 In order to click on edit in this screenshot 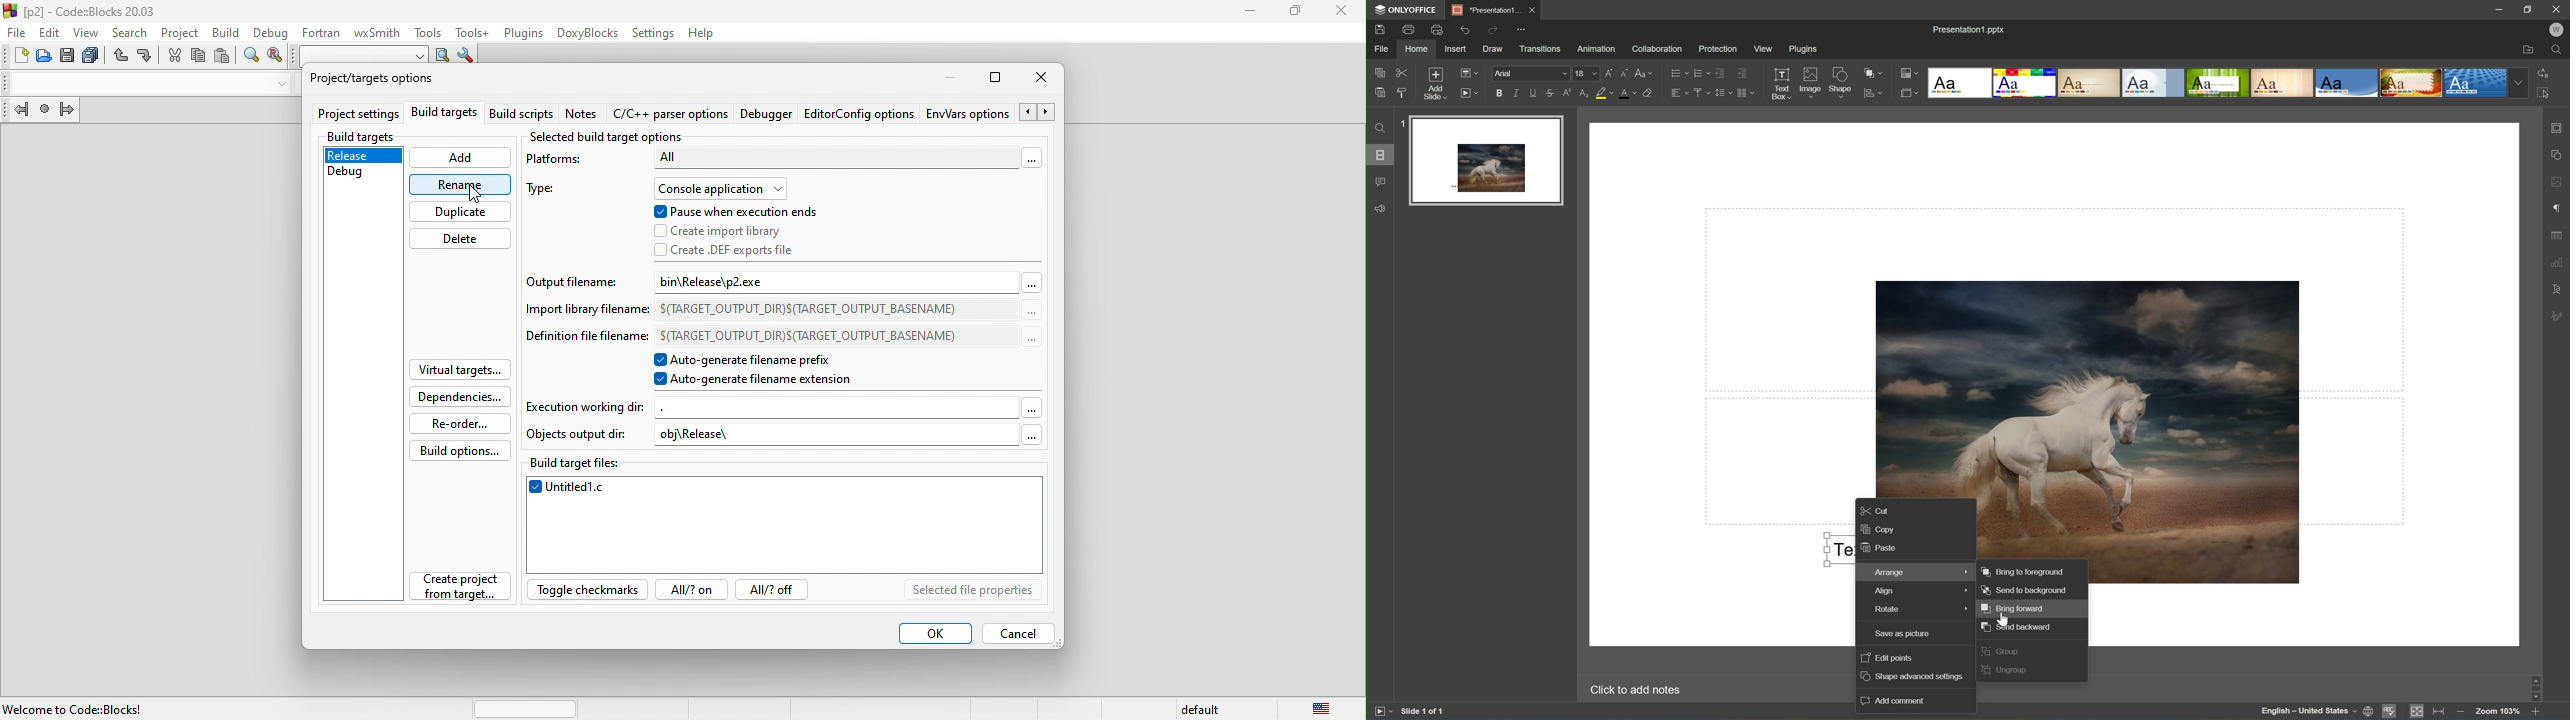, I will do `click(50, 32)`.